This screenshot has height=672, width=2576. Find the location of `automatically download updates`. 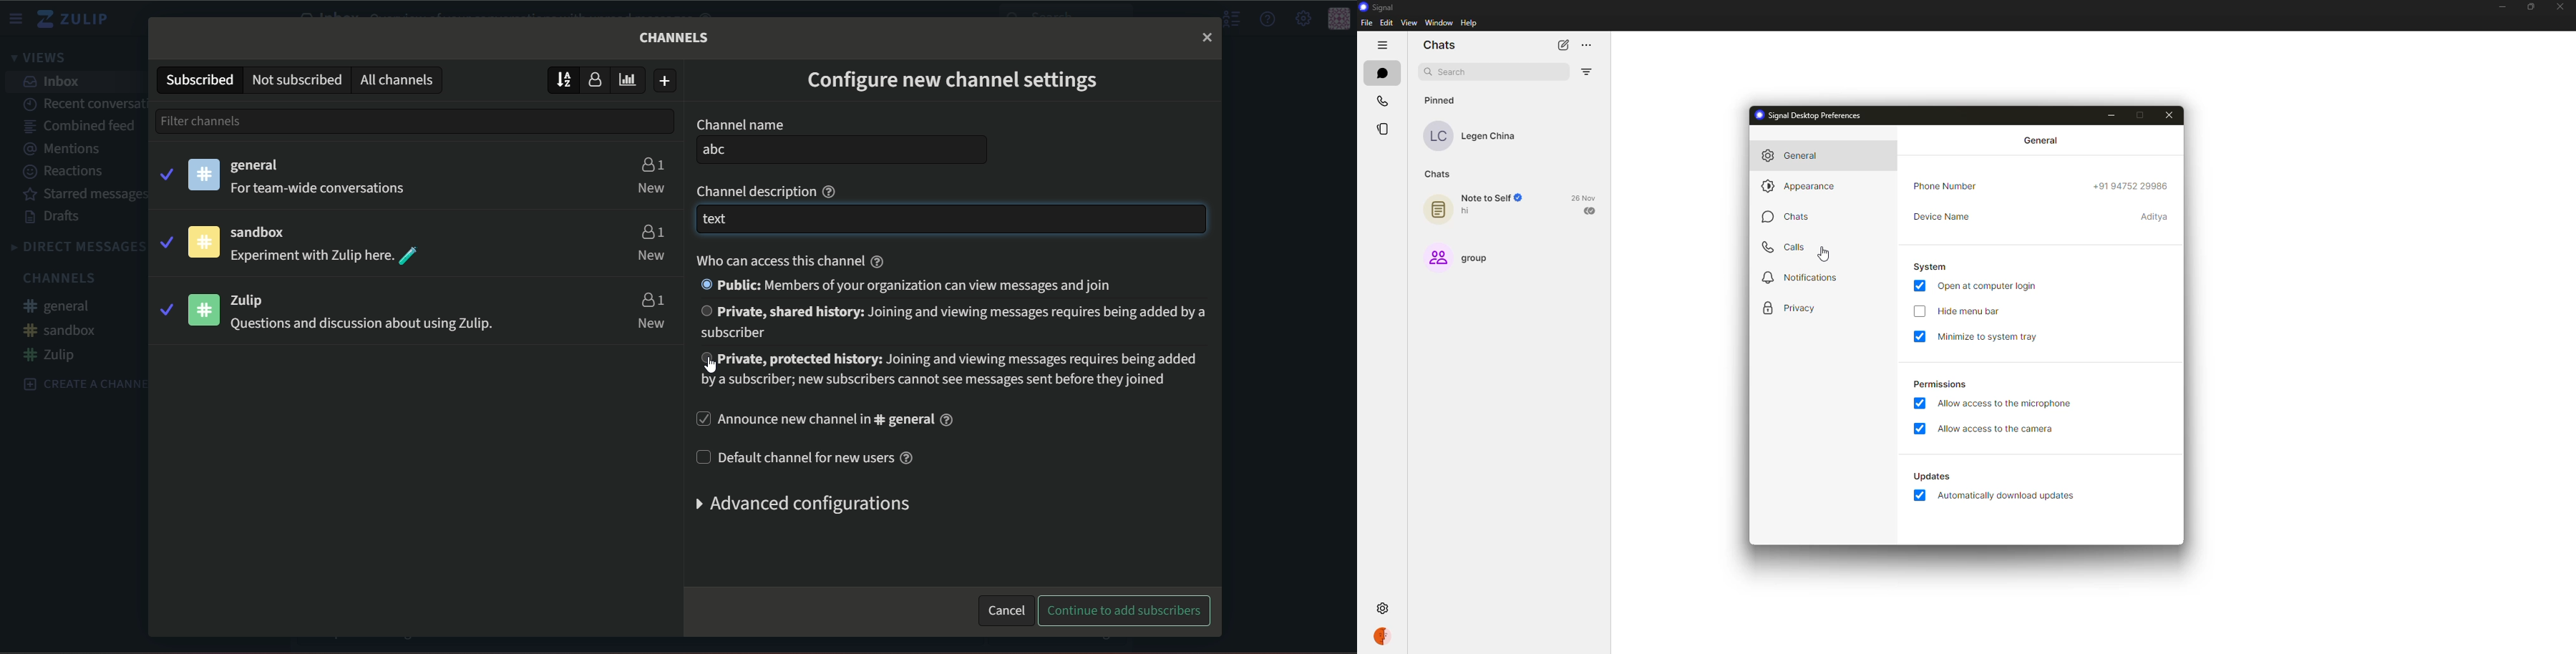

automatically download updates is located at coordinates (2009, 498).